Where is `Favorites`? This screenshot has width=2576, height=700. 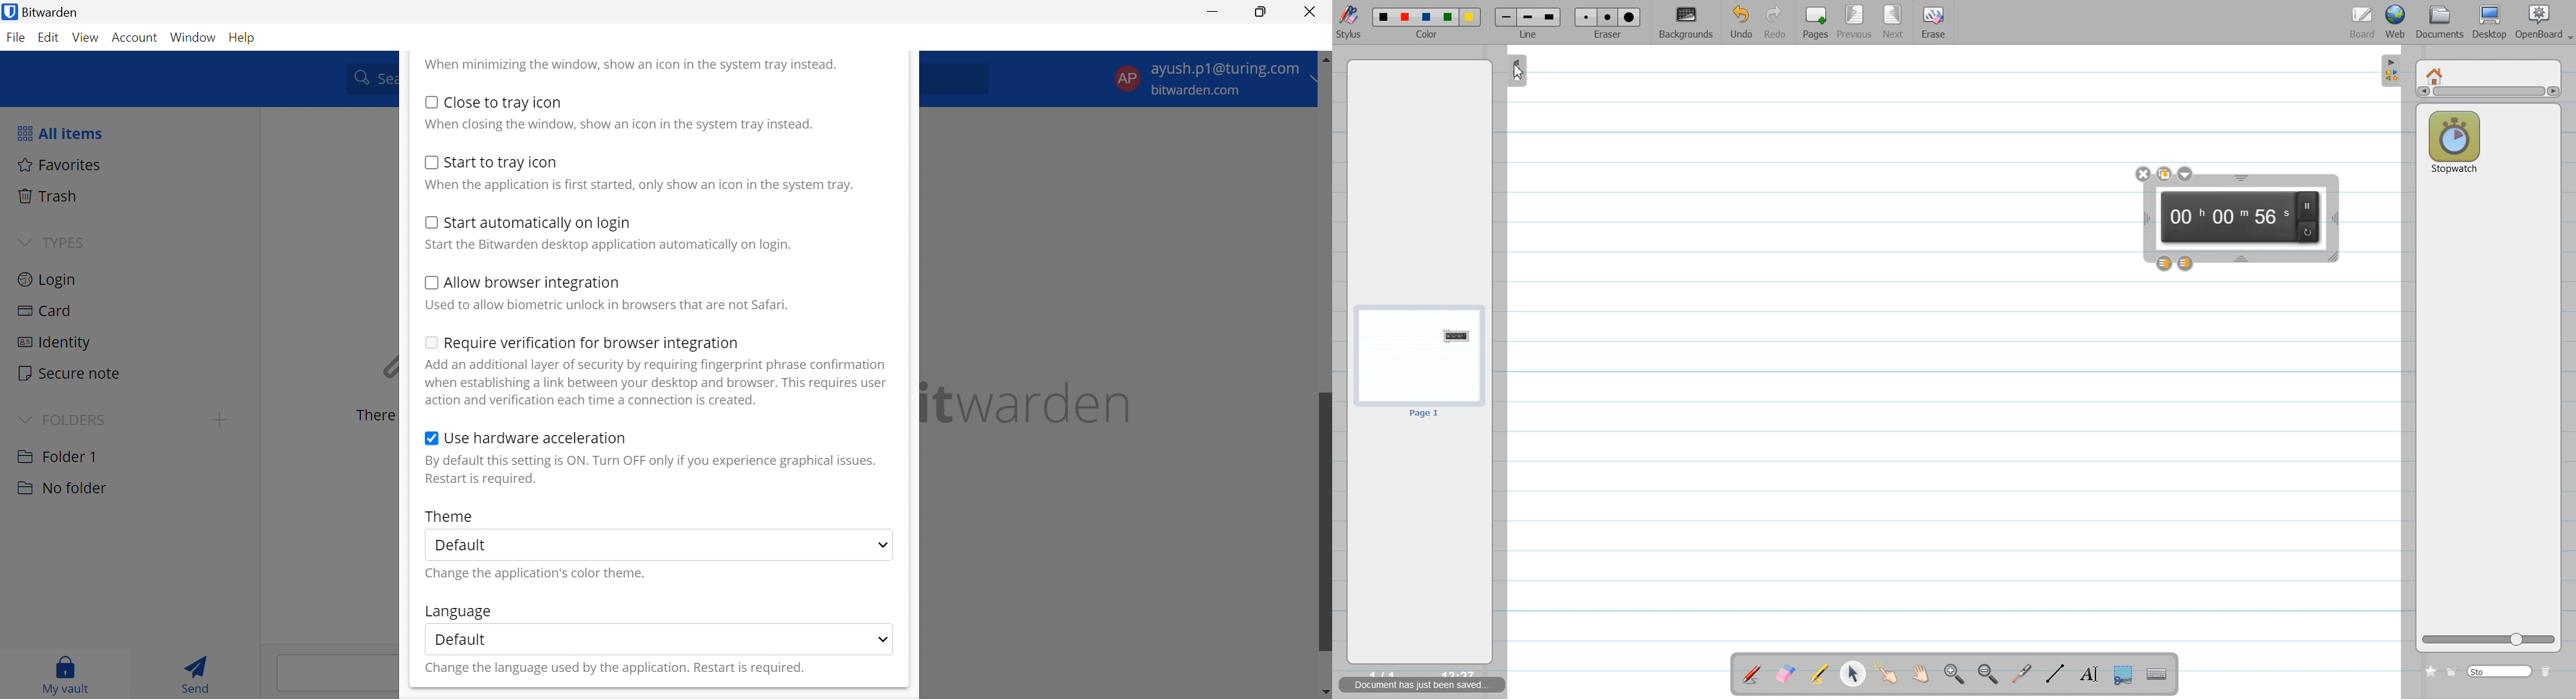 Favorites is located at coordinates (60, 164).